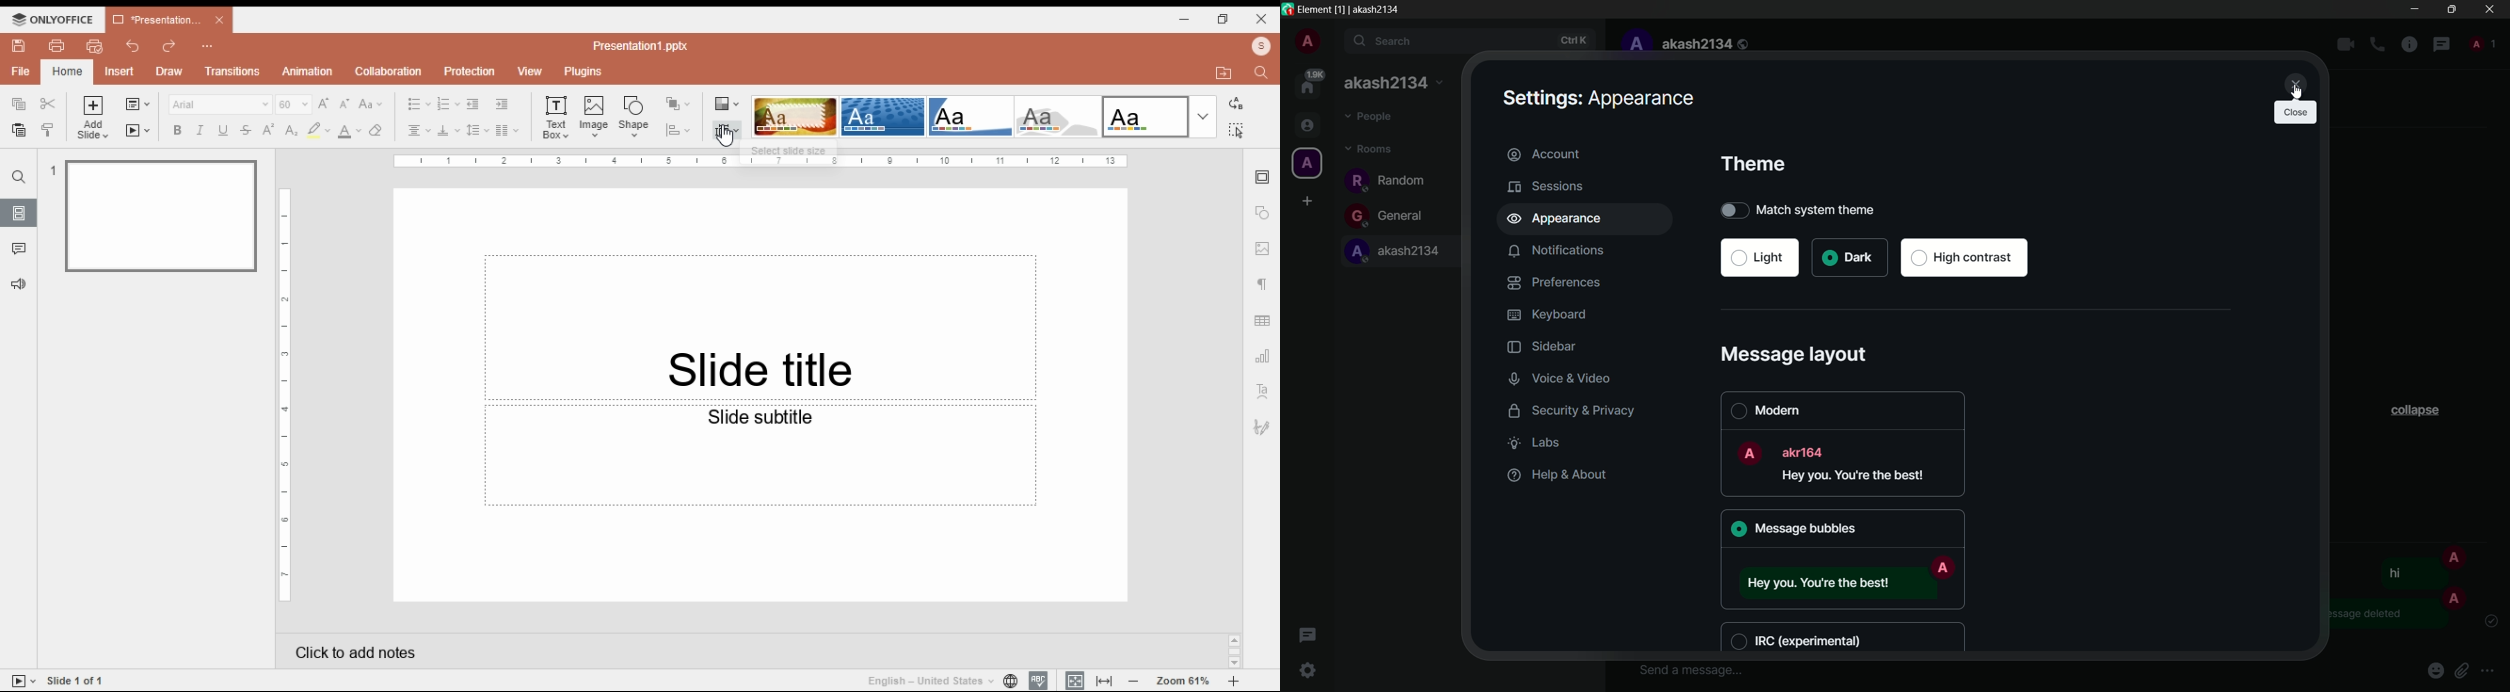  What do you see at coordinates (318, 130) in the screenshot?
I see `highlight color` at bounding box center [318, 130].